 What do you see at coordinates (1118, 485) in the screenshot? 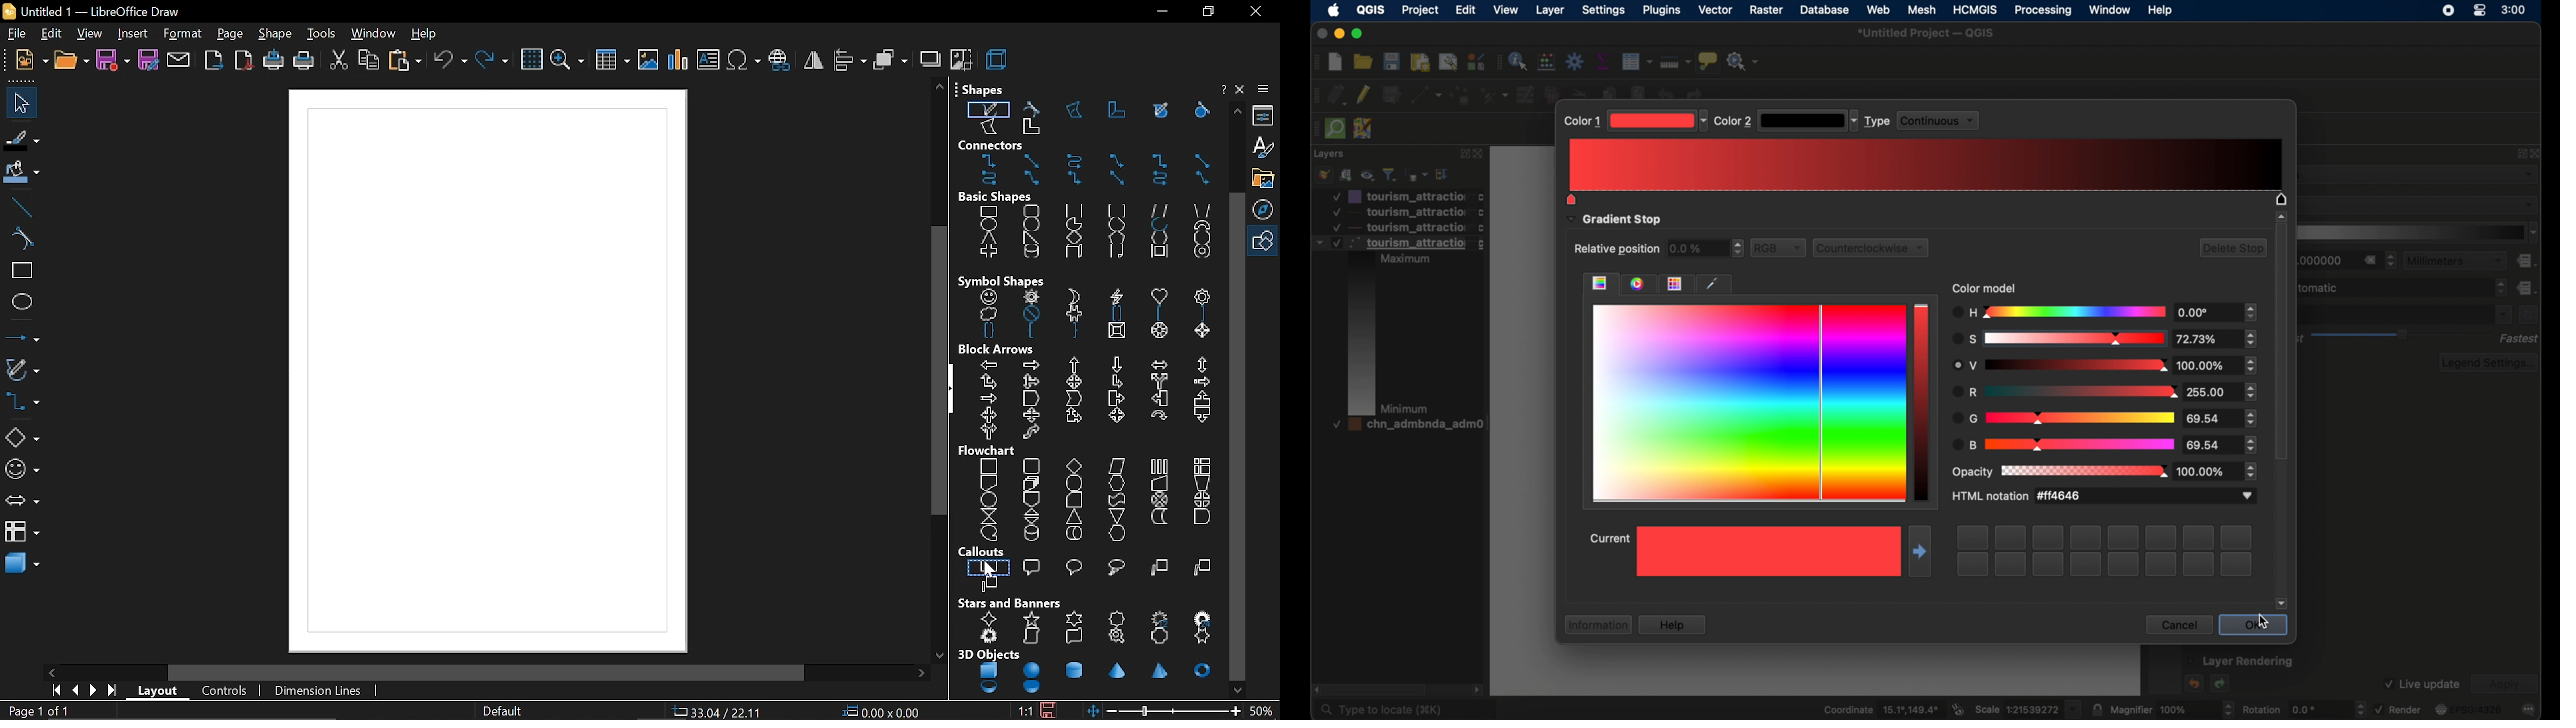
I see `preparation` at bounding box center [1118, 485].